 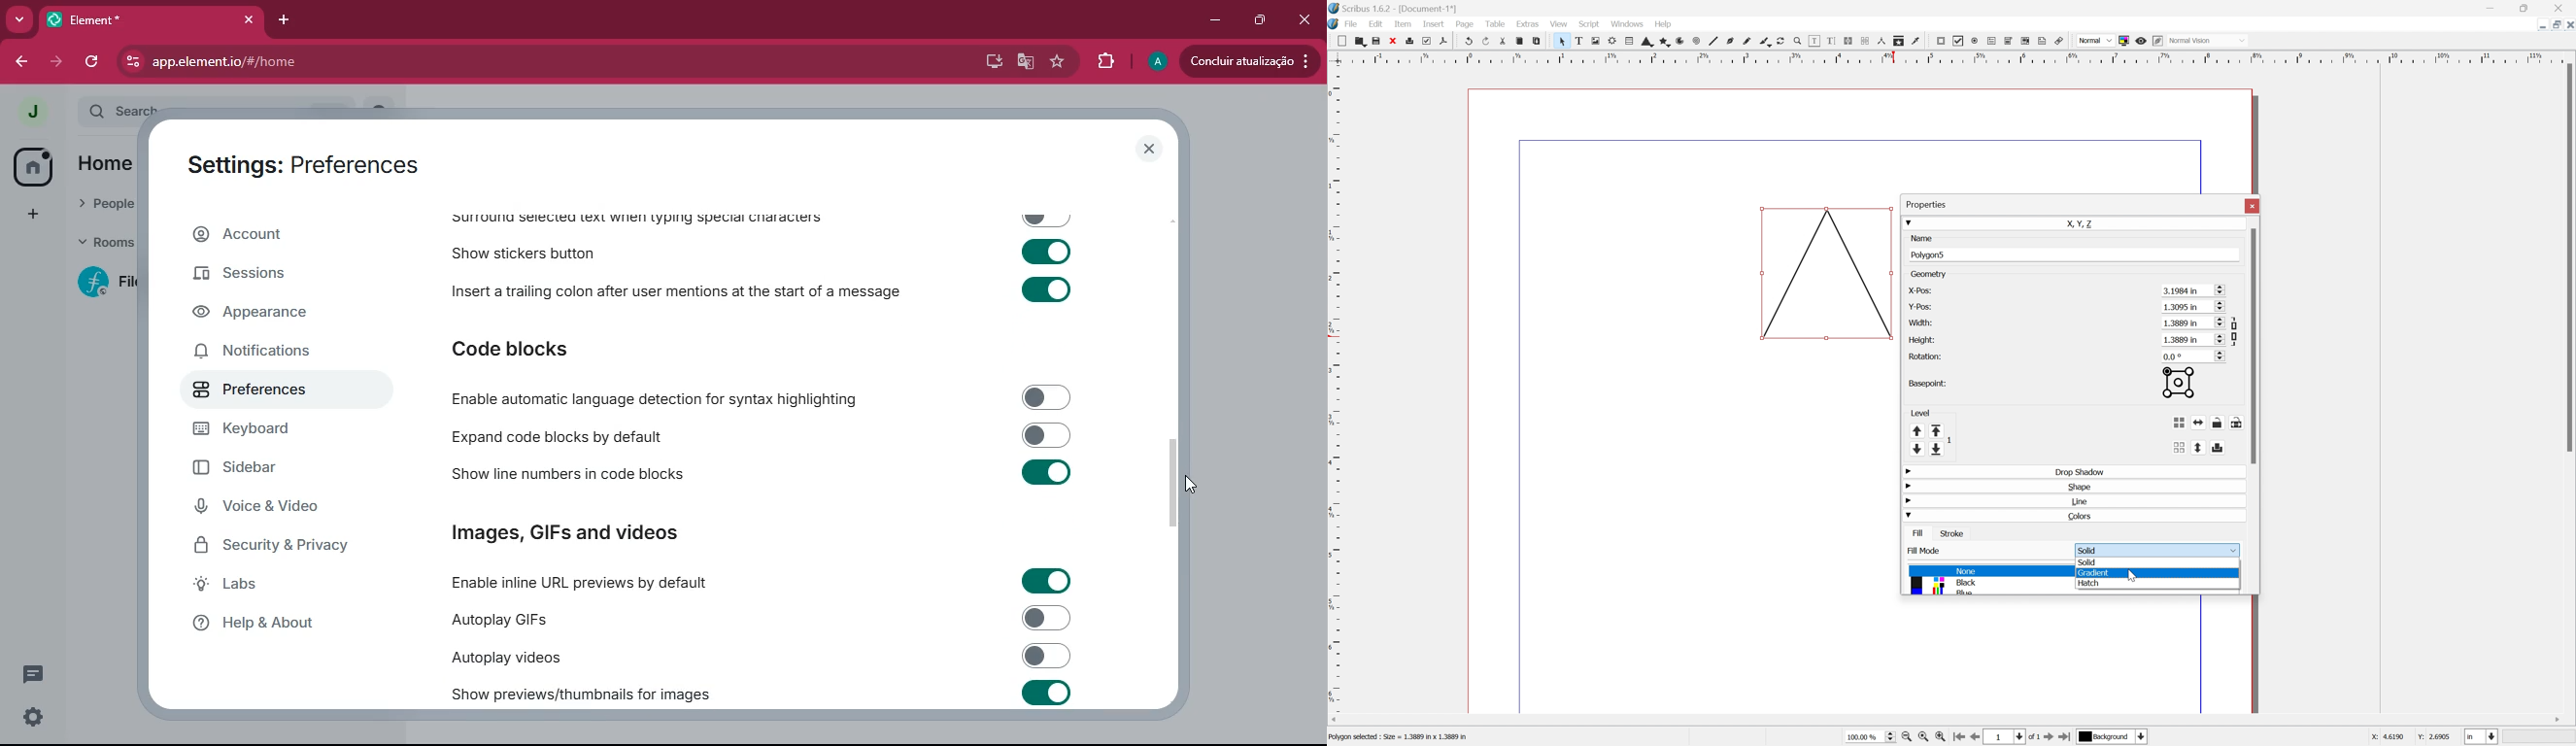 What do you see at coordinates (759, 474) in the screenshot?
I see `Show line numbers in code blocks` at bounding box center [759, 474].